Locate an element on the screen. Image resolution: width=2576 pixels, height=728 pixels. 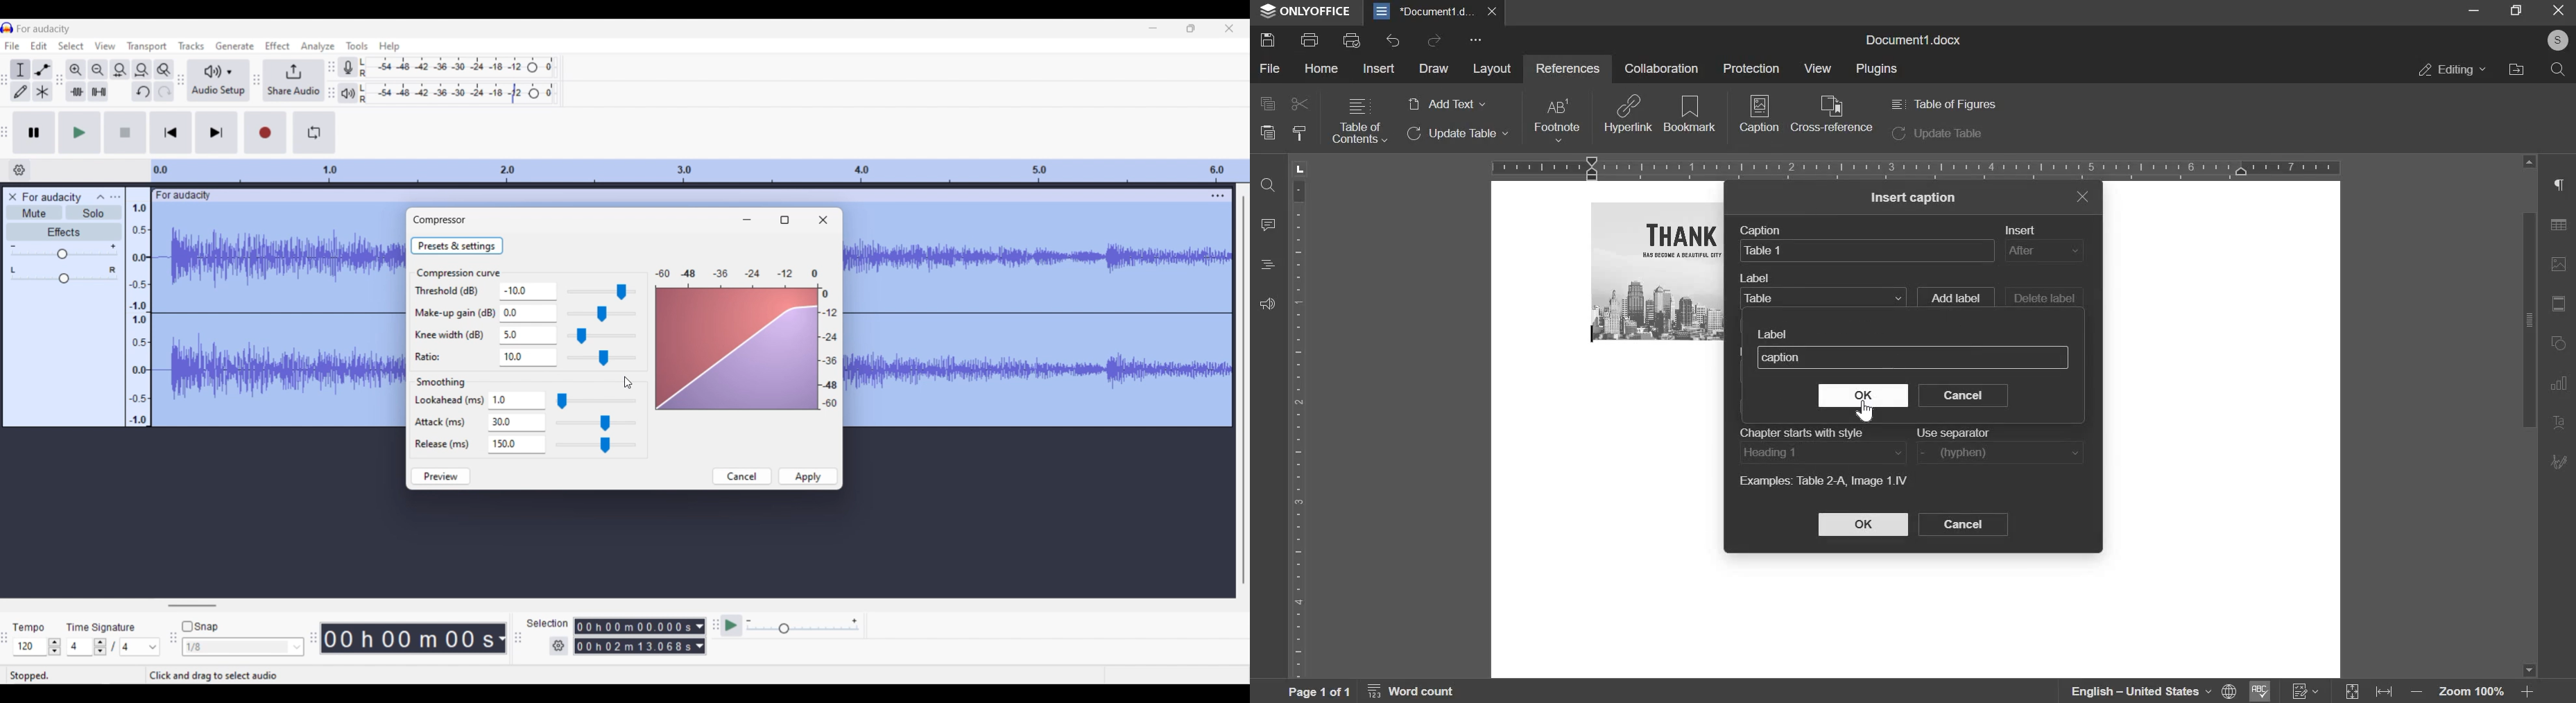
Stop is located at coordinates (125, 132).